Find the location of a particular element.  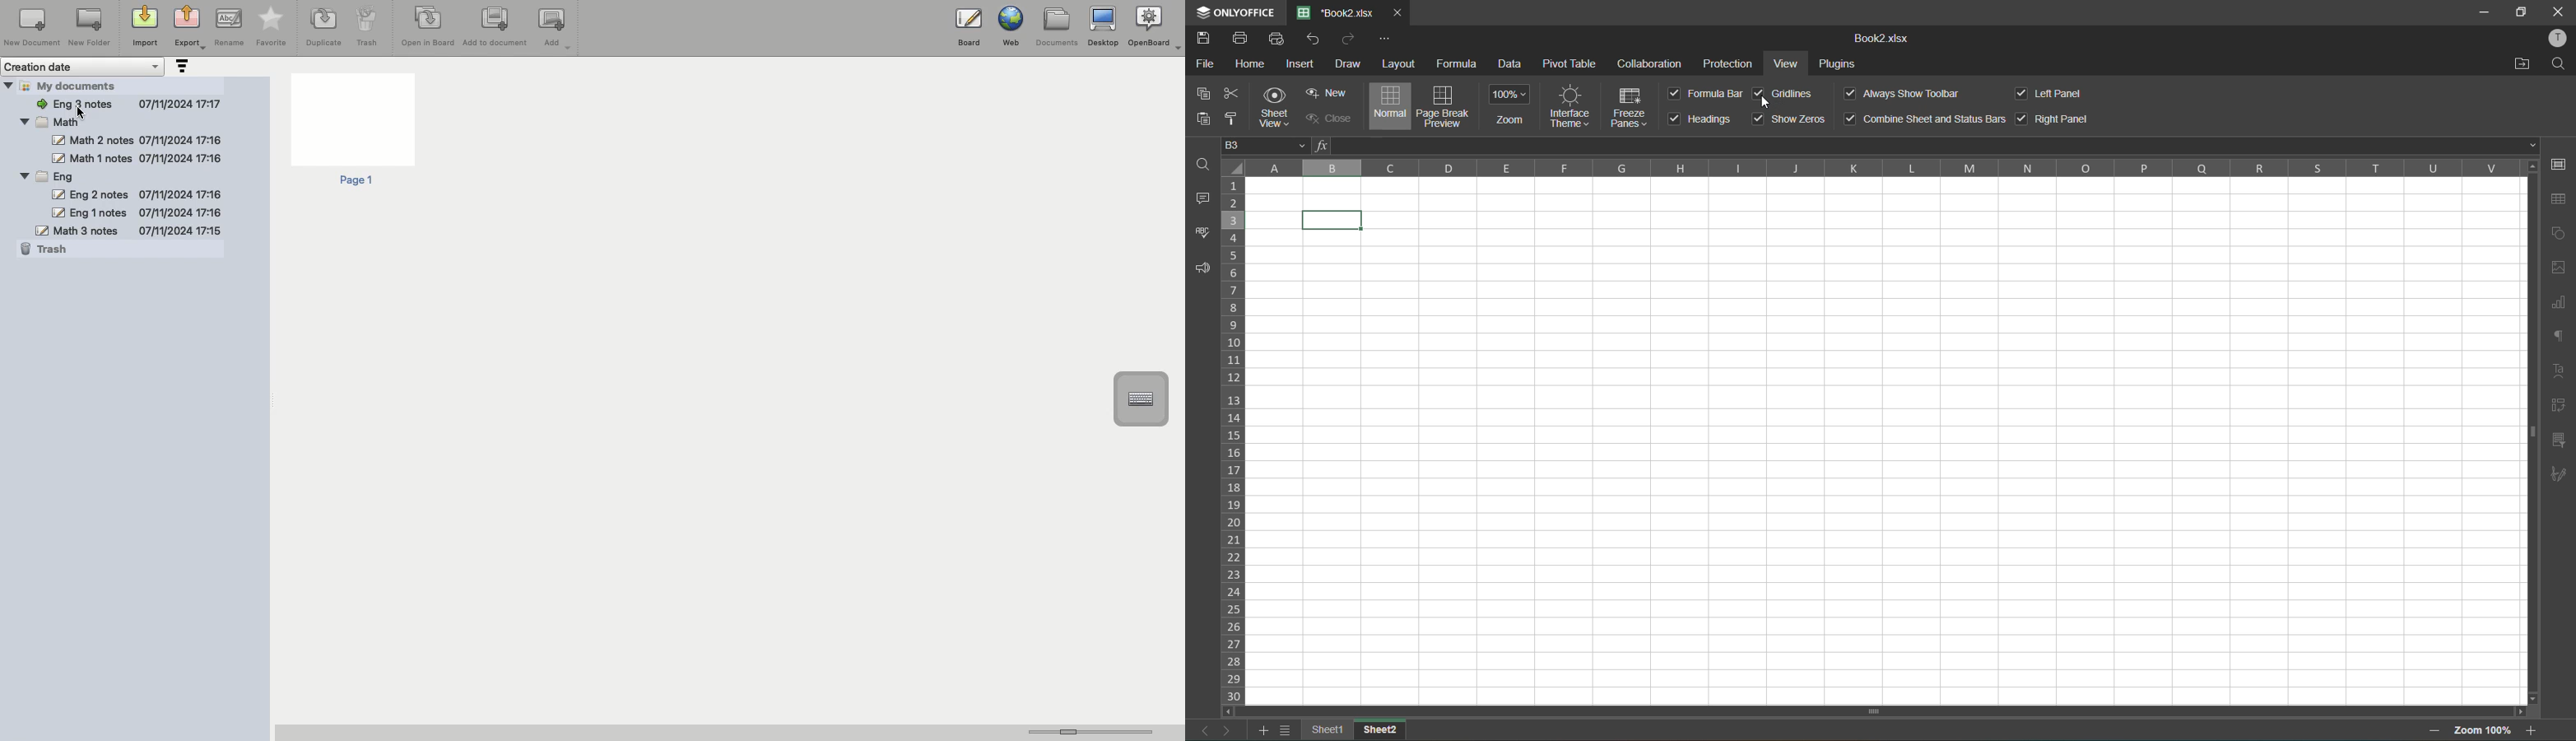

cut is located at coordinates (1232, 95).